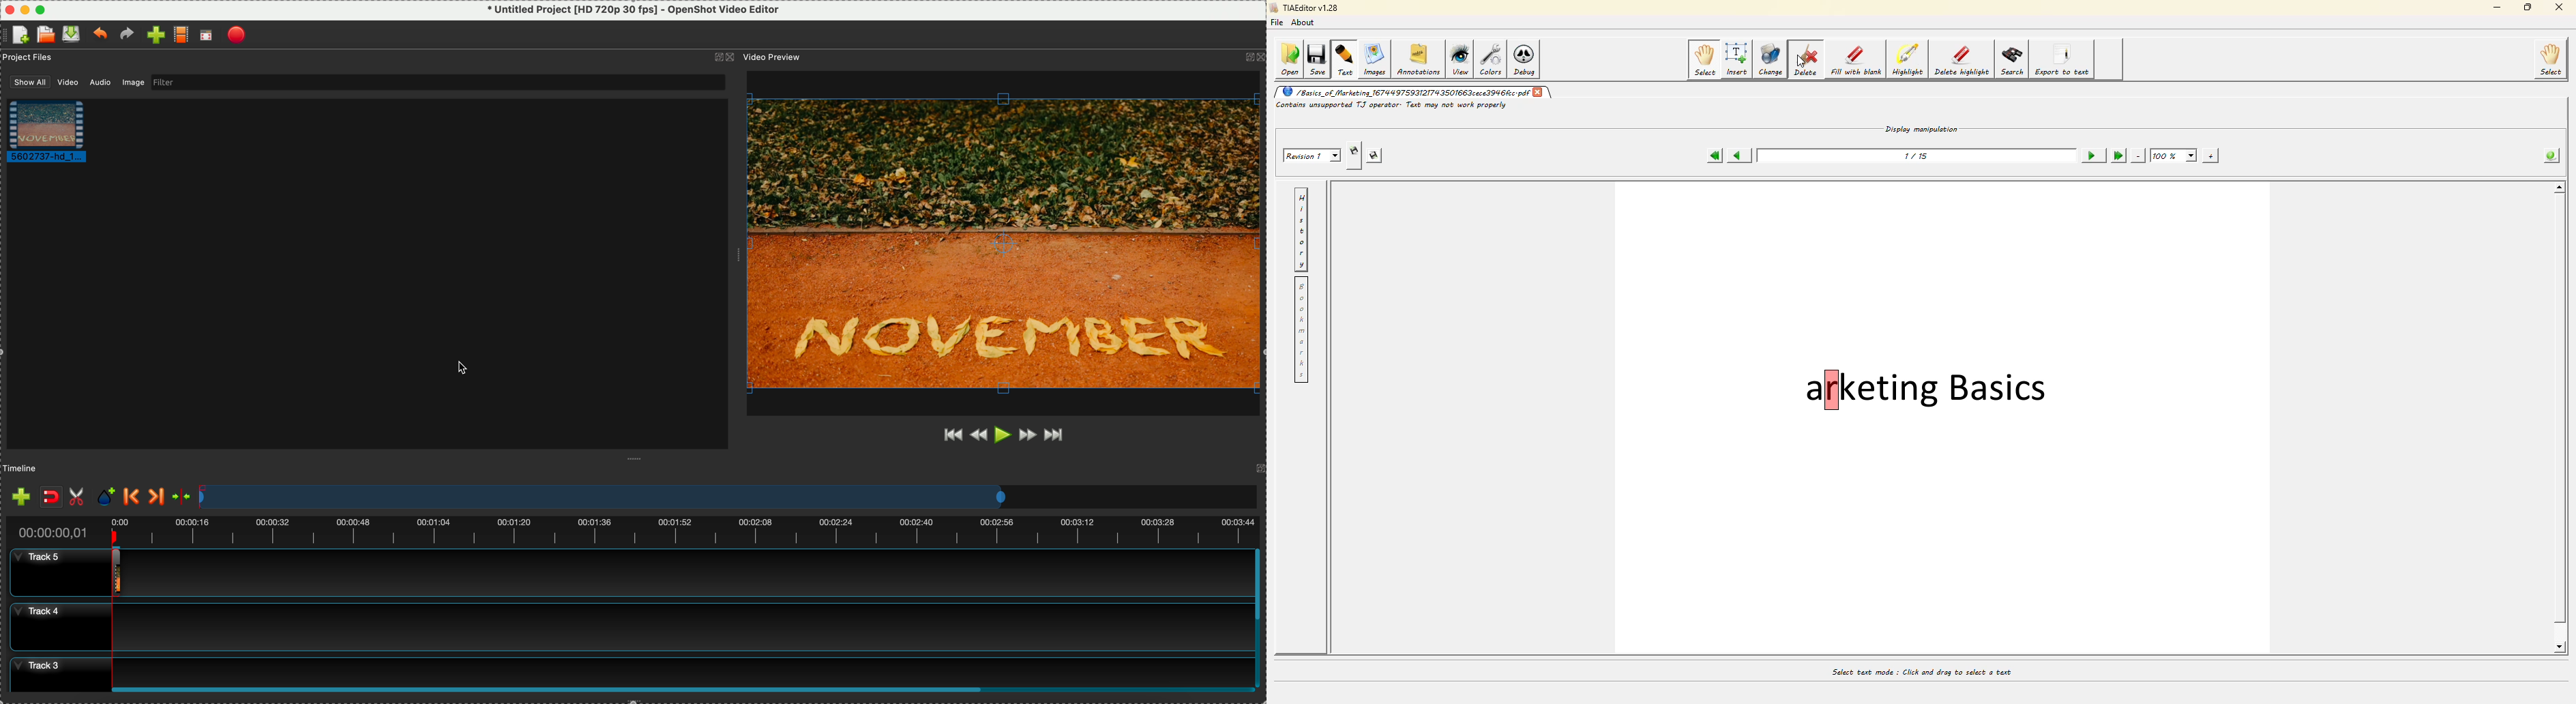 The width and height of the screenshot is (2576, 728). What do you see at coordinates (152, 35) in the screenshot?
I see `import file` at bounding box center [152, 35].